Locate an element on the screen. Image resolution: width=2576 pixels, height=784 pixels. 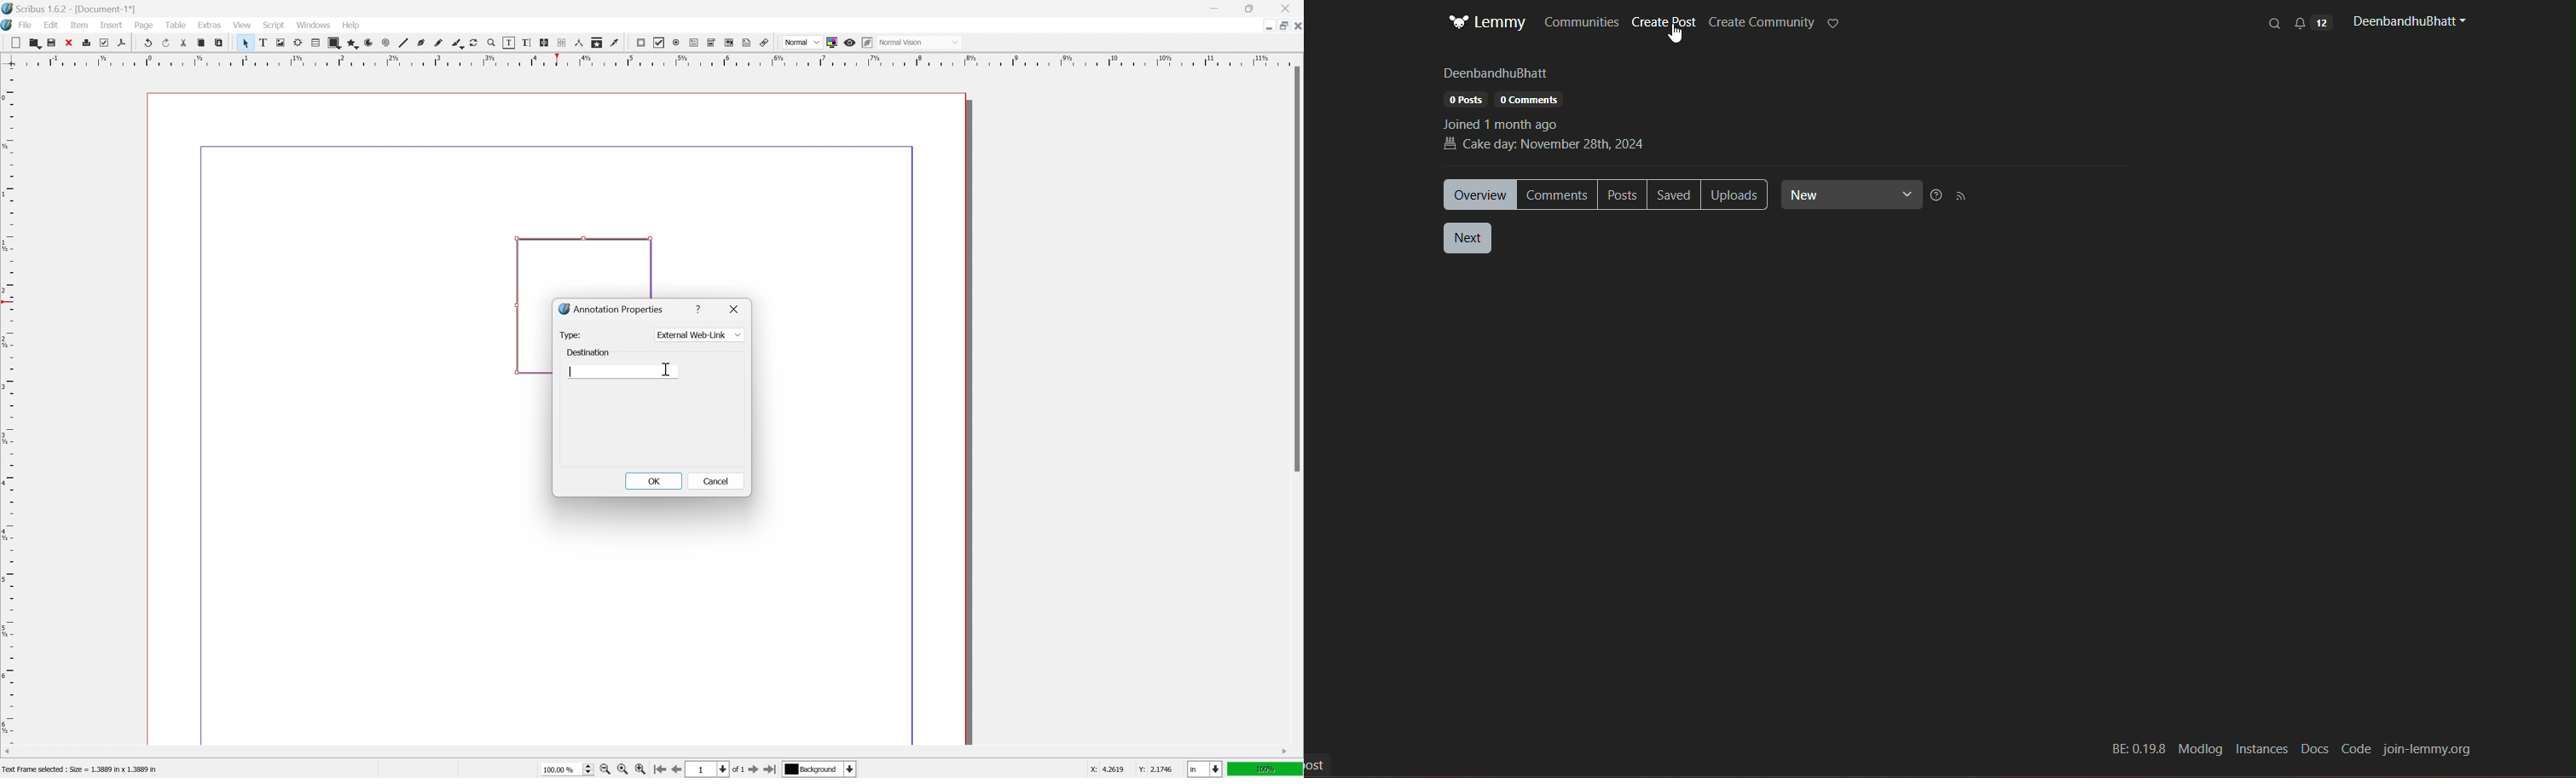
annotation properties is located at coordinates (612, 308).